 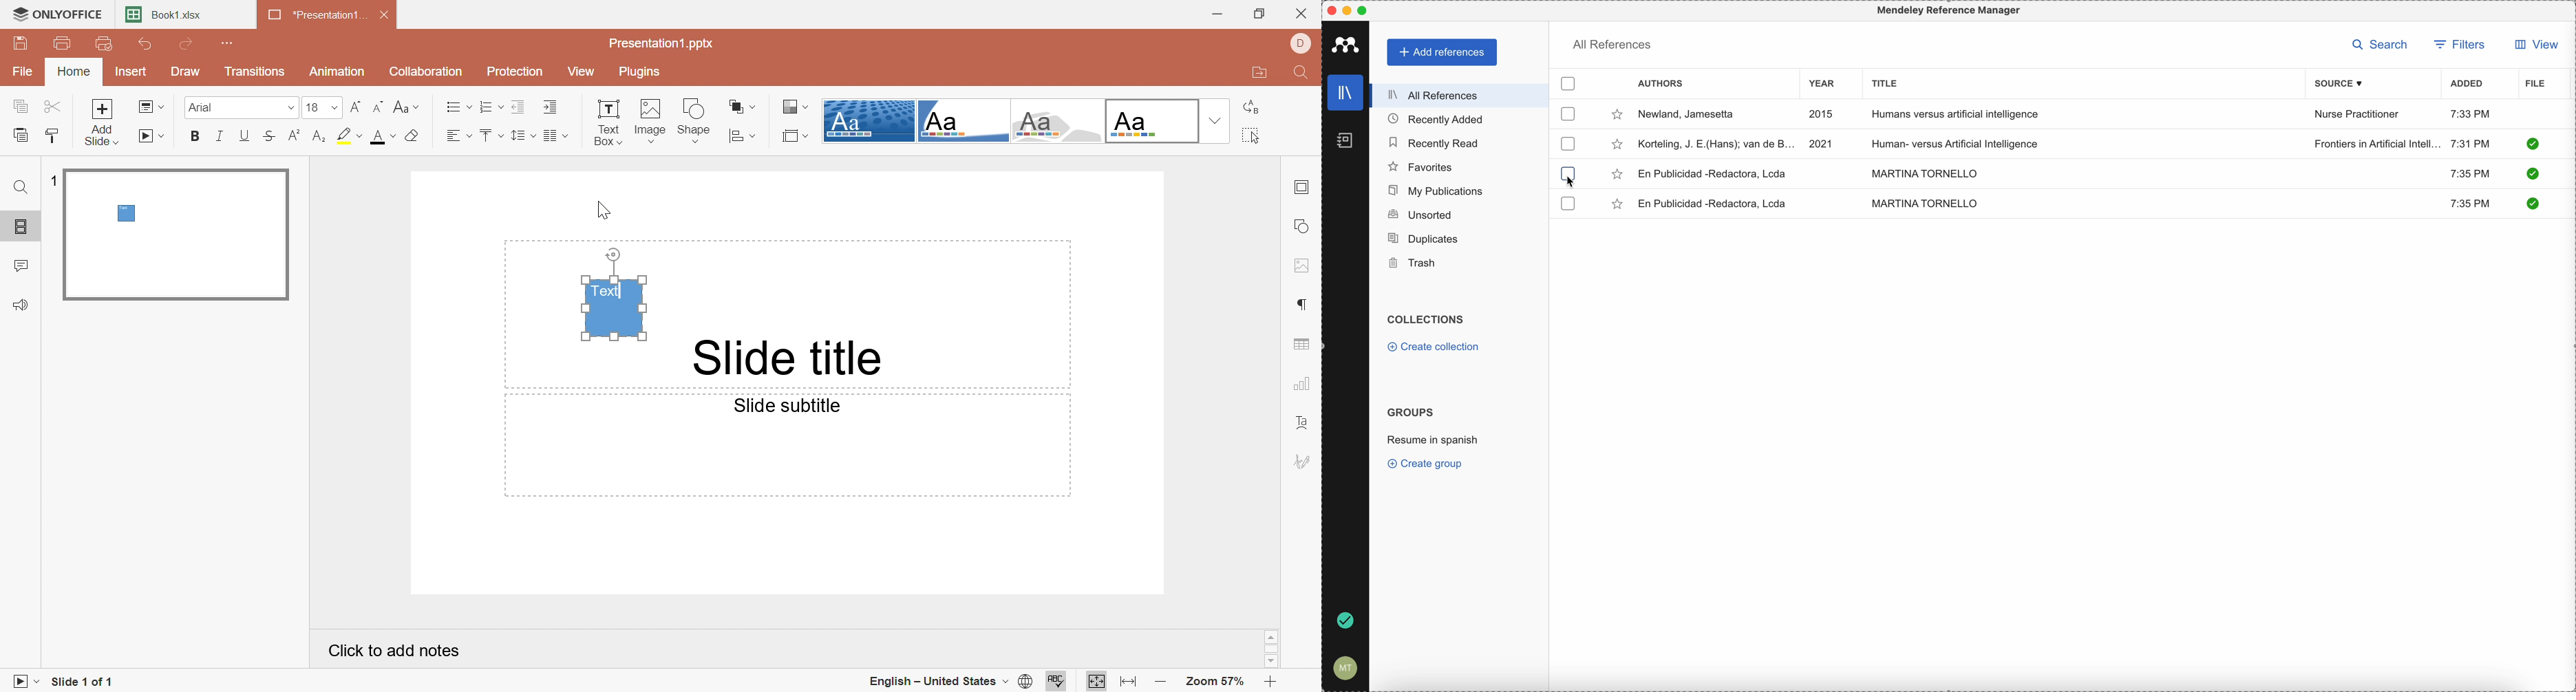 I want to click on Paragraph settings, so click(x=1303, y=303).